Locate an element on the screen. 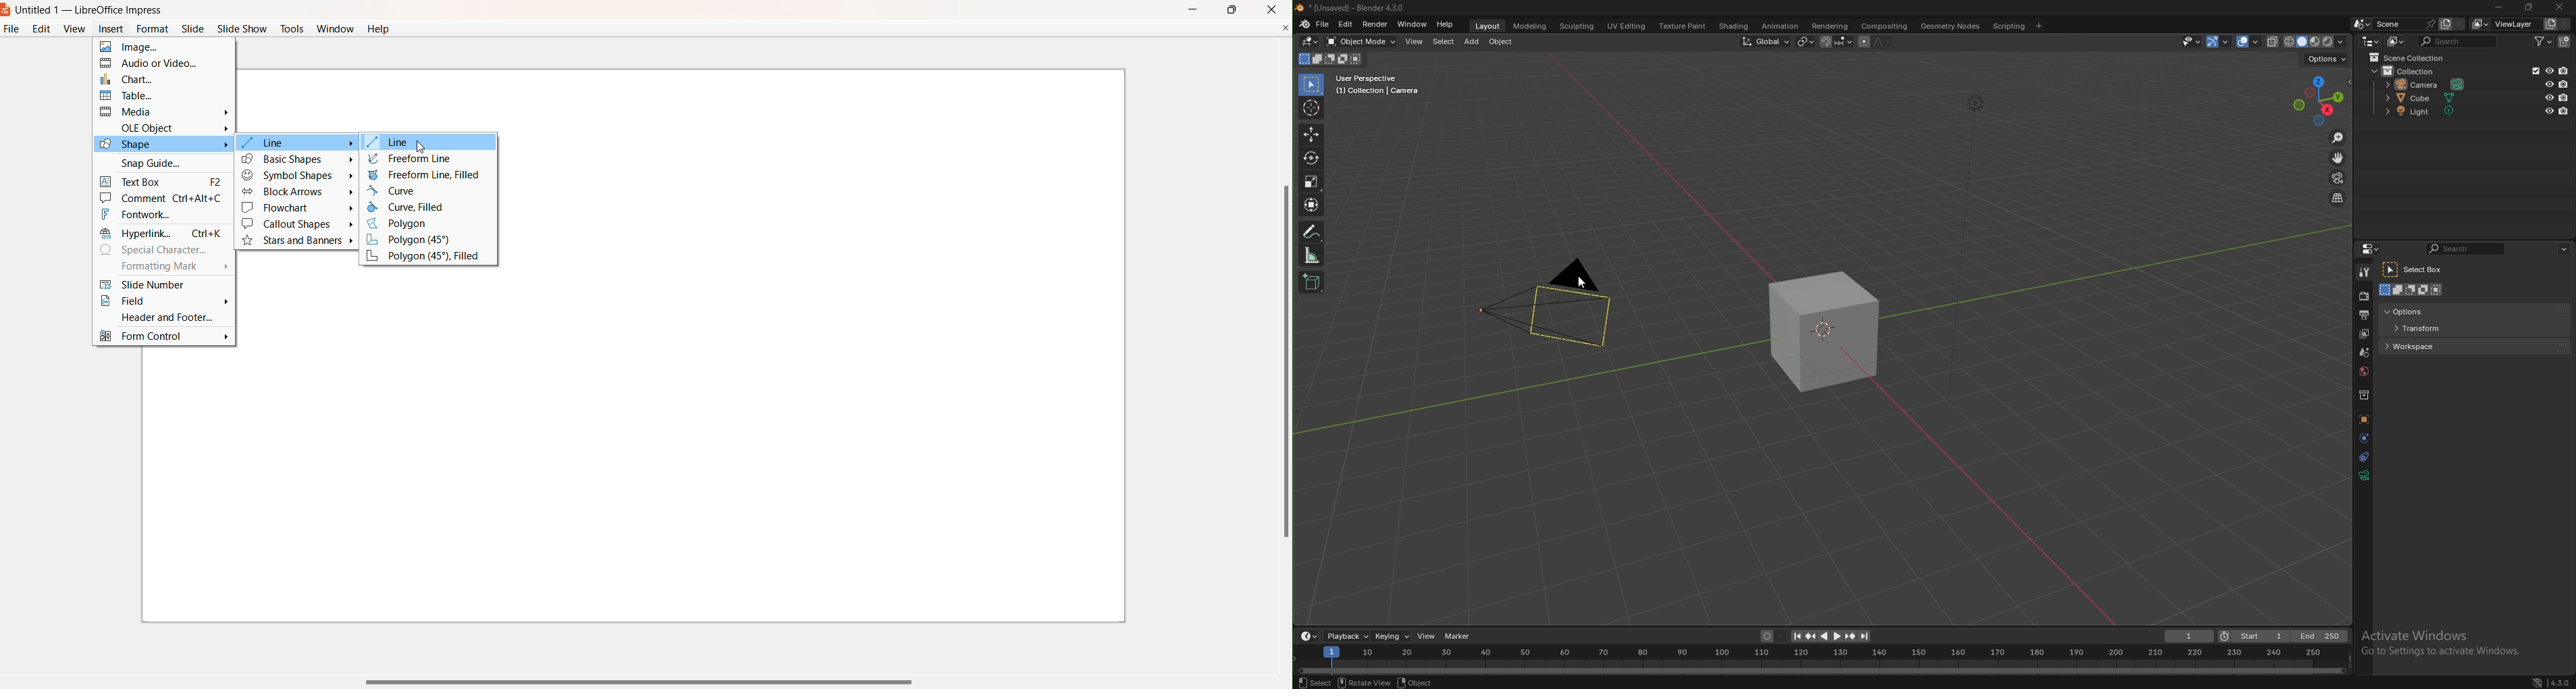 The image size is (2576, 700). snapping is located at coordinates (1835, 41).